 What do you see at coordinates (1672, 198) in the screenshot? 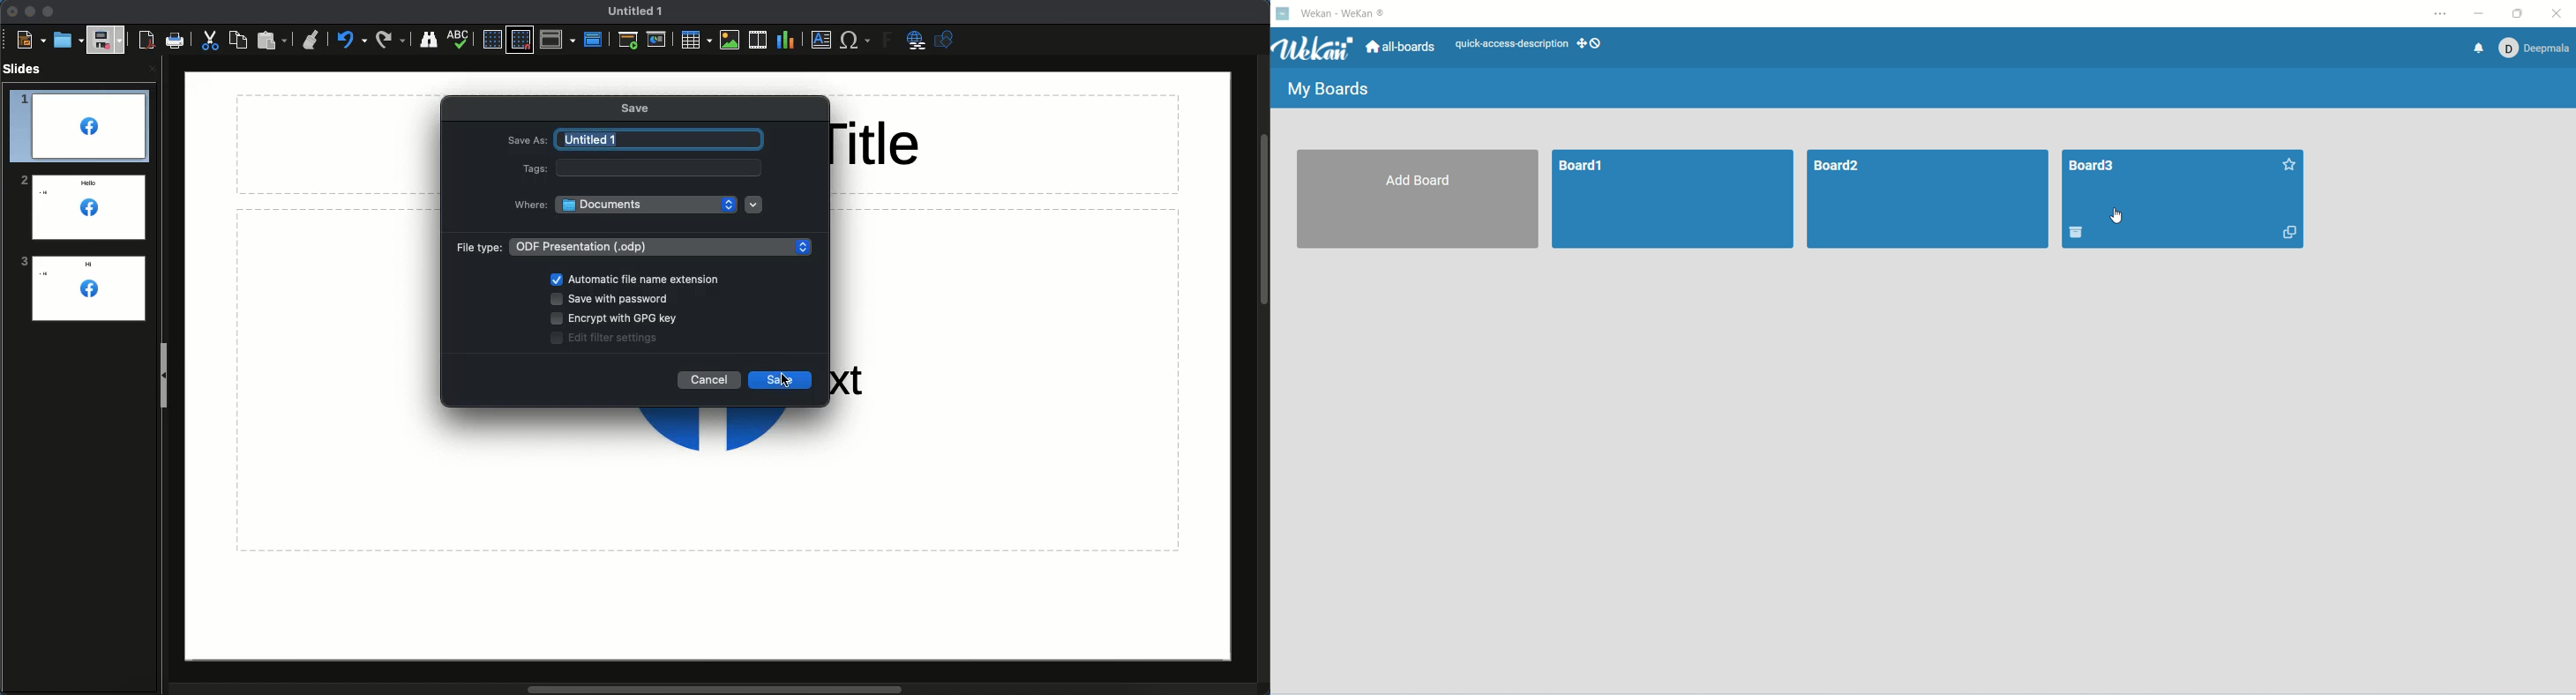
I see `board1` at bounding box center [1672, 198].